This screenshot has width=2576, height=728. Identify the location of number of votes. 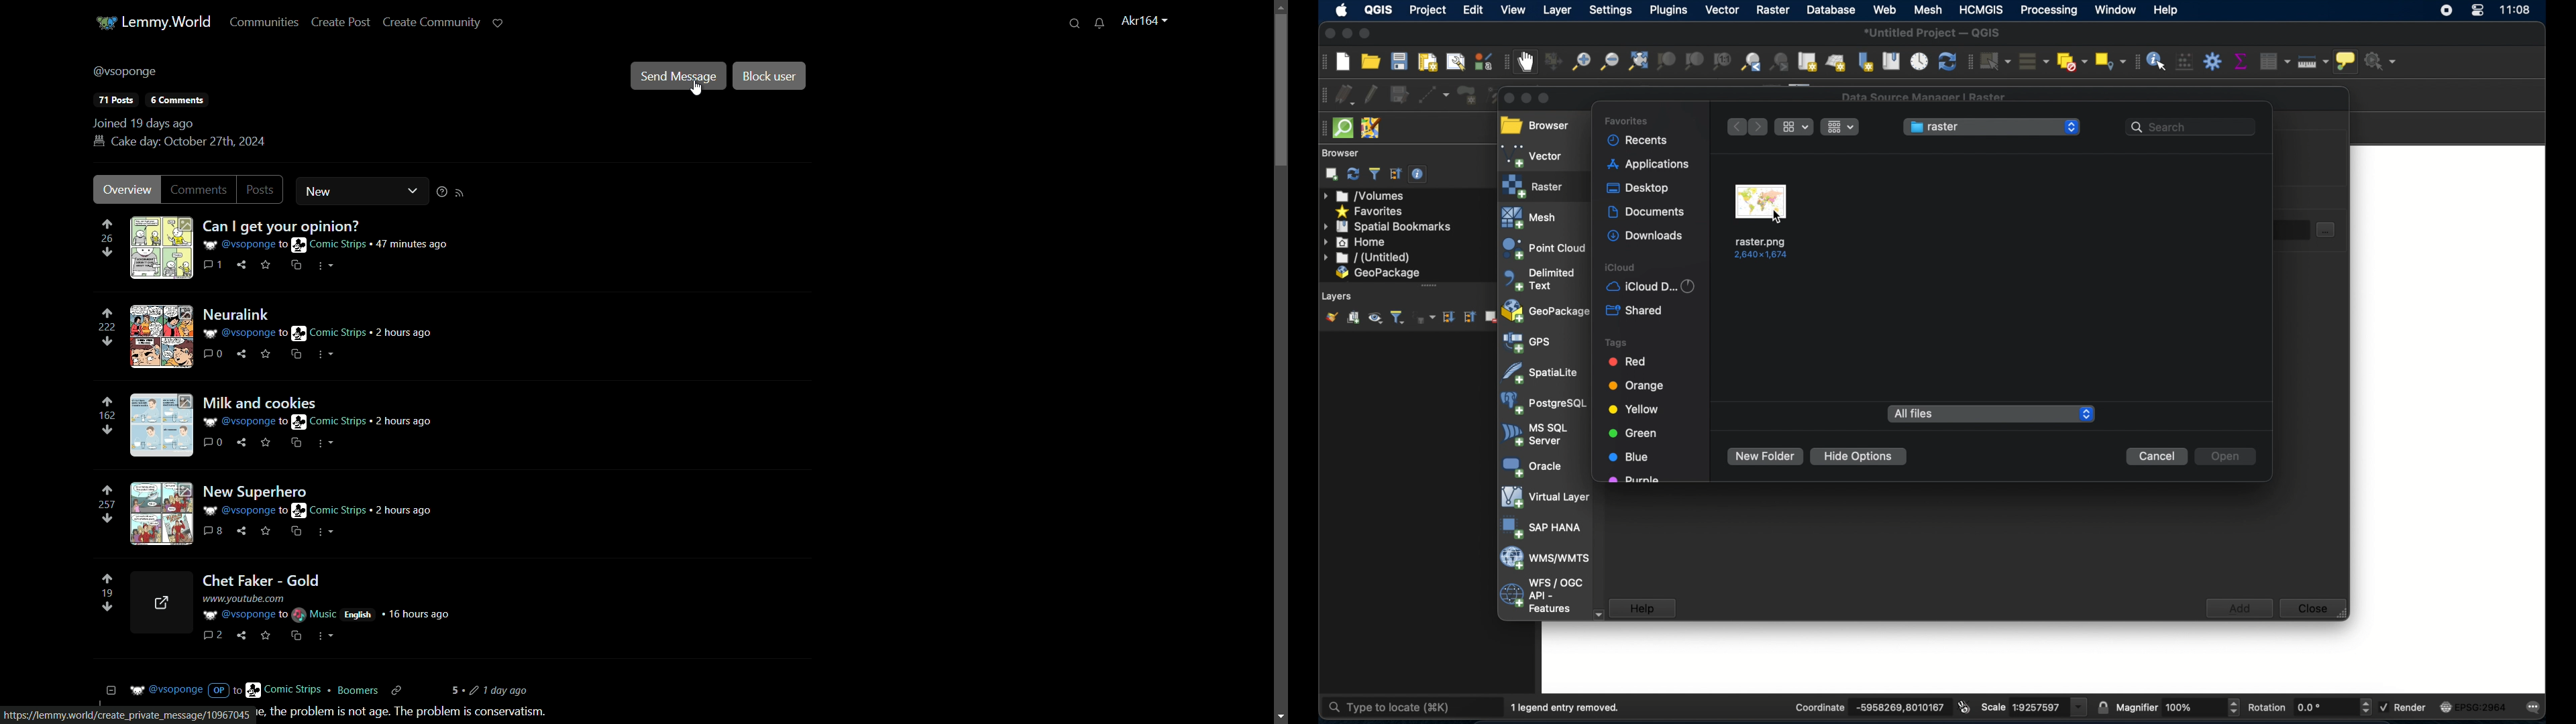
(107, 238).